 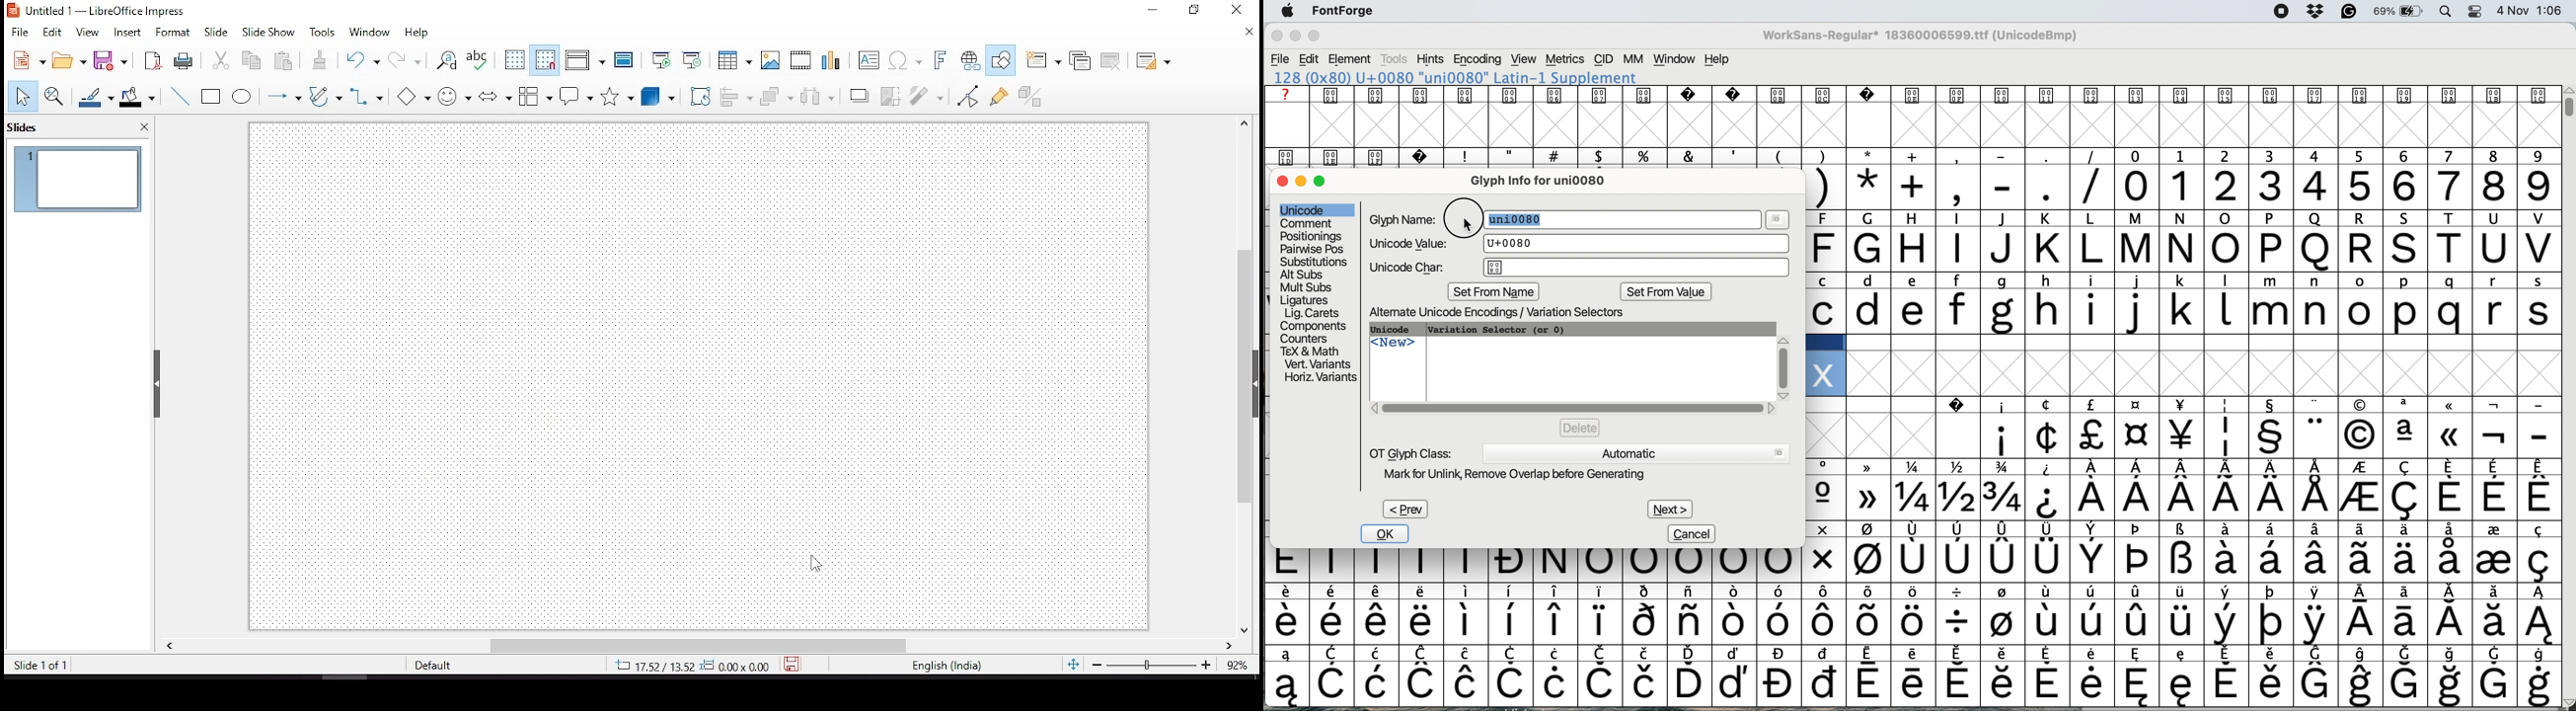 What do you see at coordinates (1194, 11) in the screenshot?
I see `restore` at bounding box center [1194, 11].